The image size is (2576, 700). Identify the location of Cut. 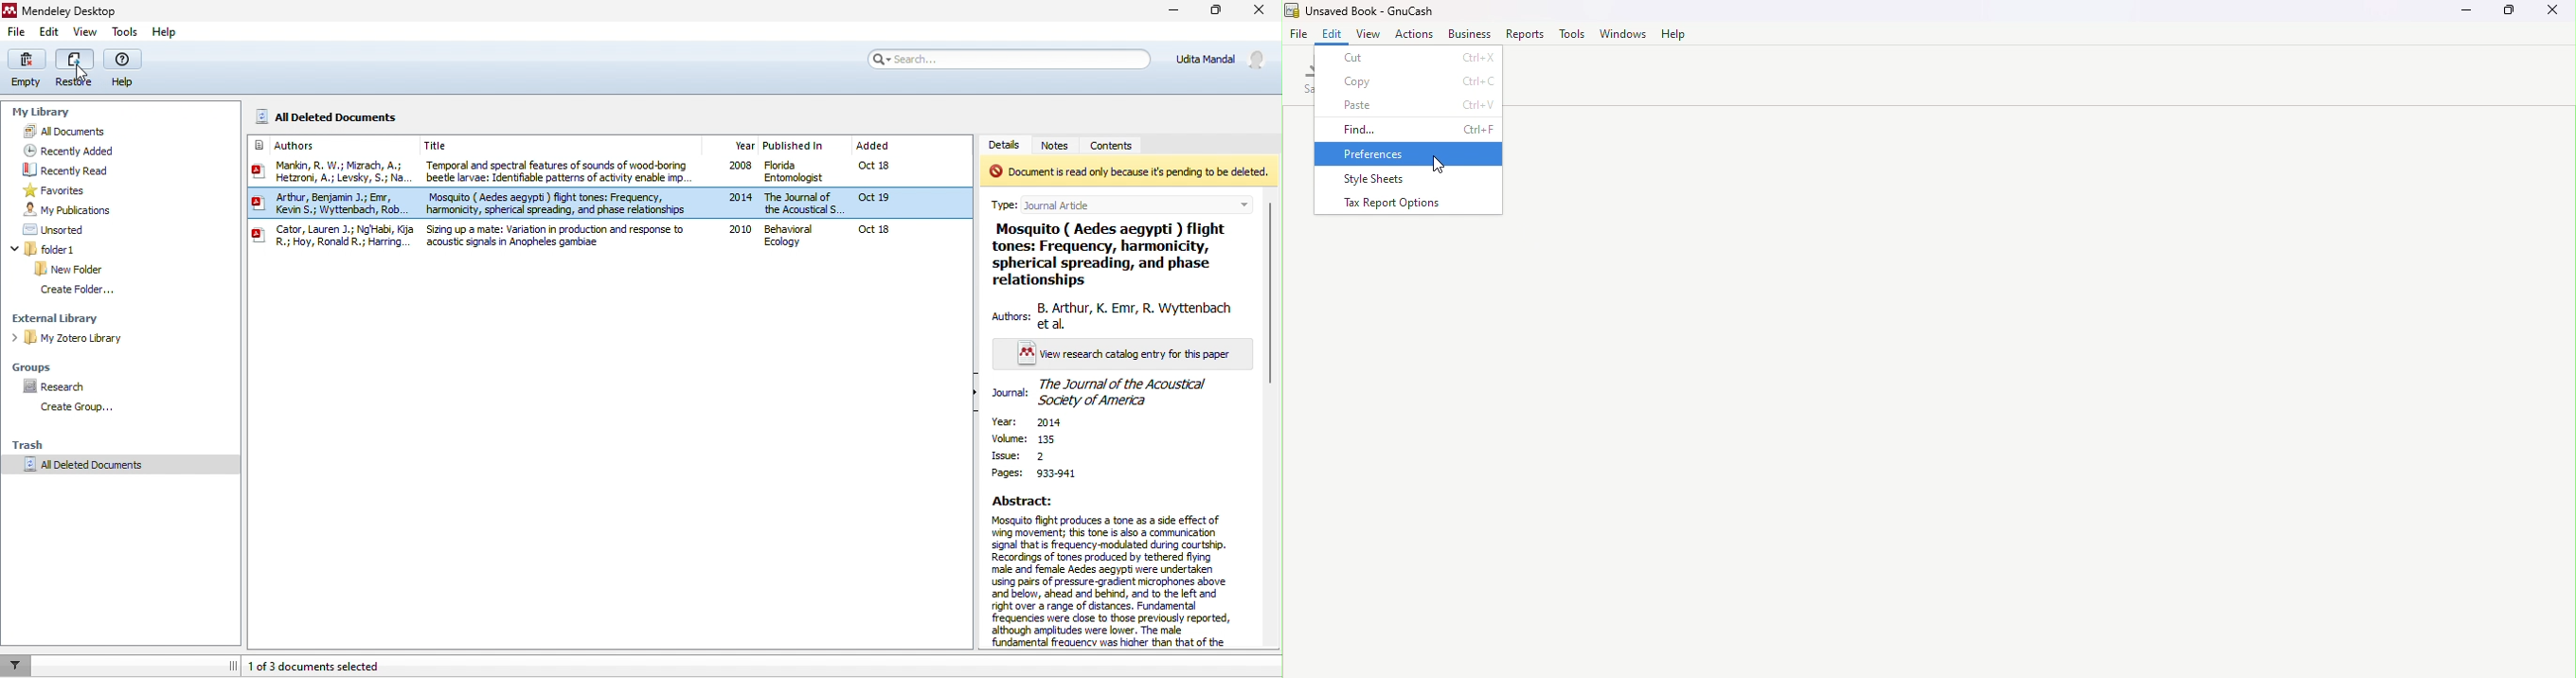
(1408, 57).